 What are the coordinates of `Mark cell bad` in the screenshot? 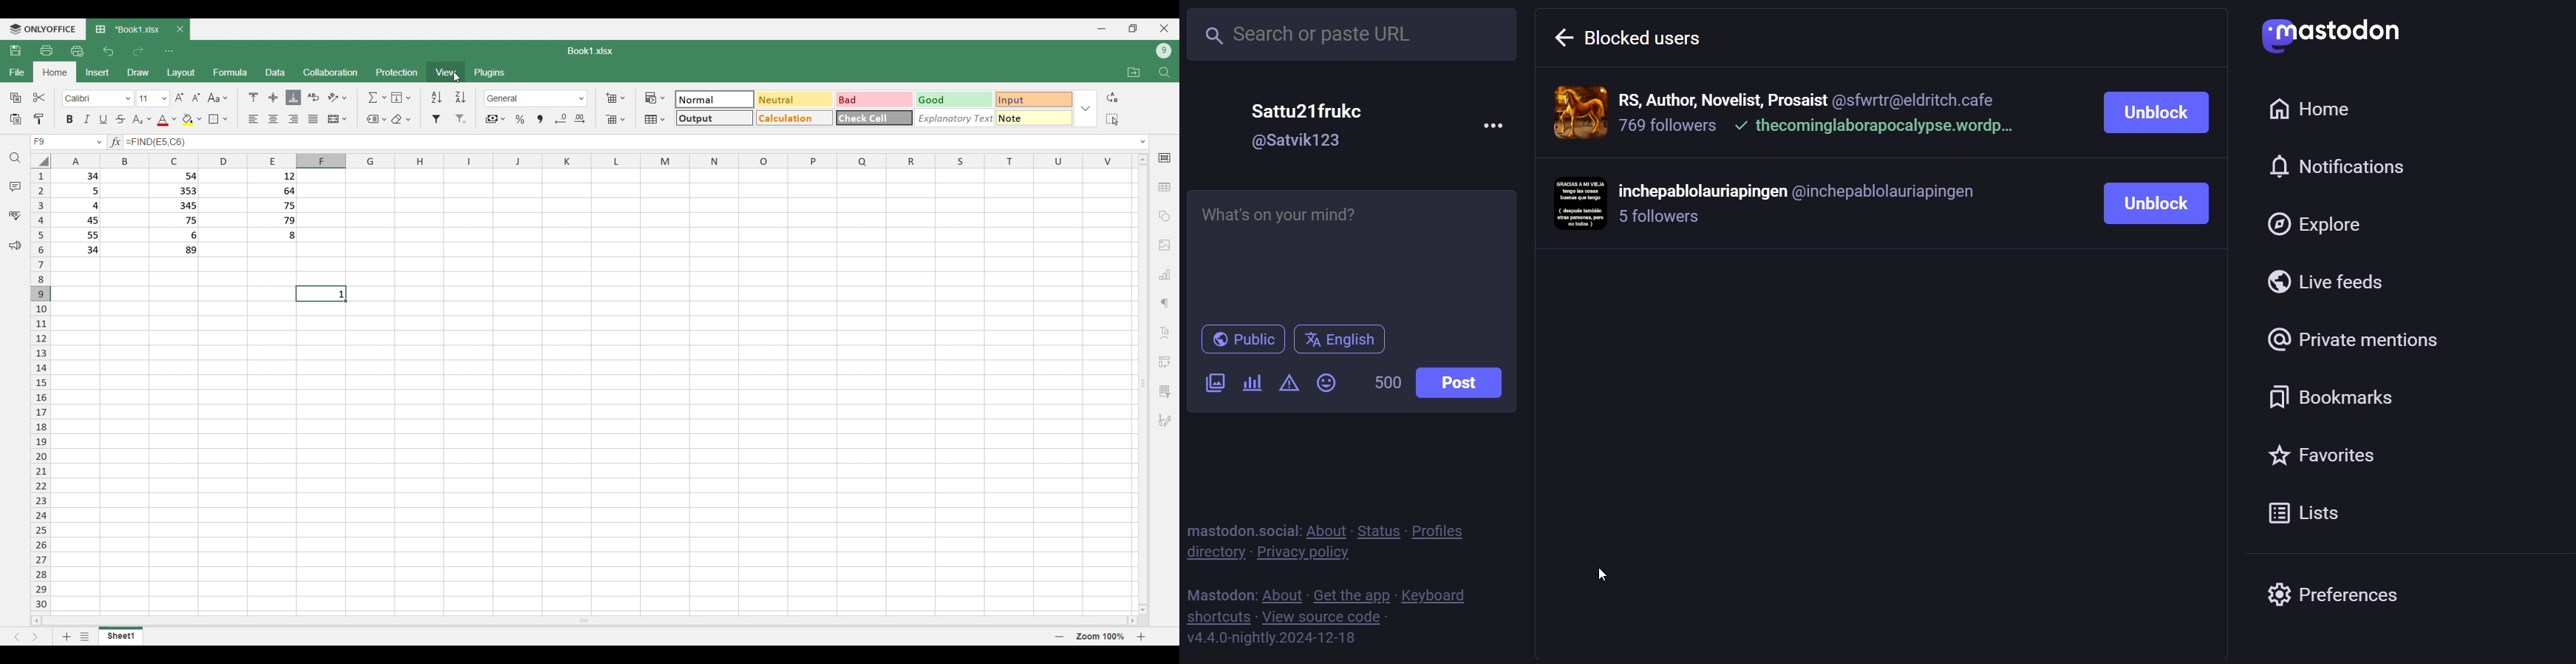 It's located at (875, 100).